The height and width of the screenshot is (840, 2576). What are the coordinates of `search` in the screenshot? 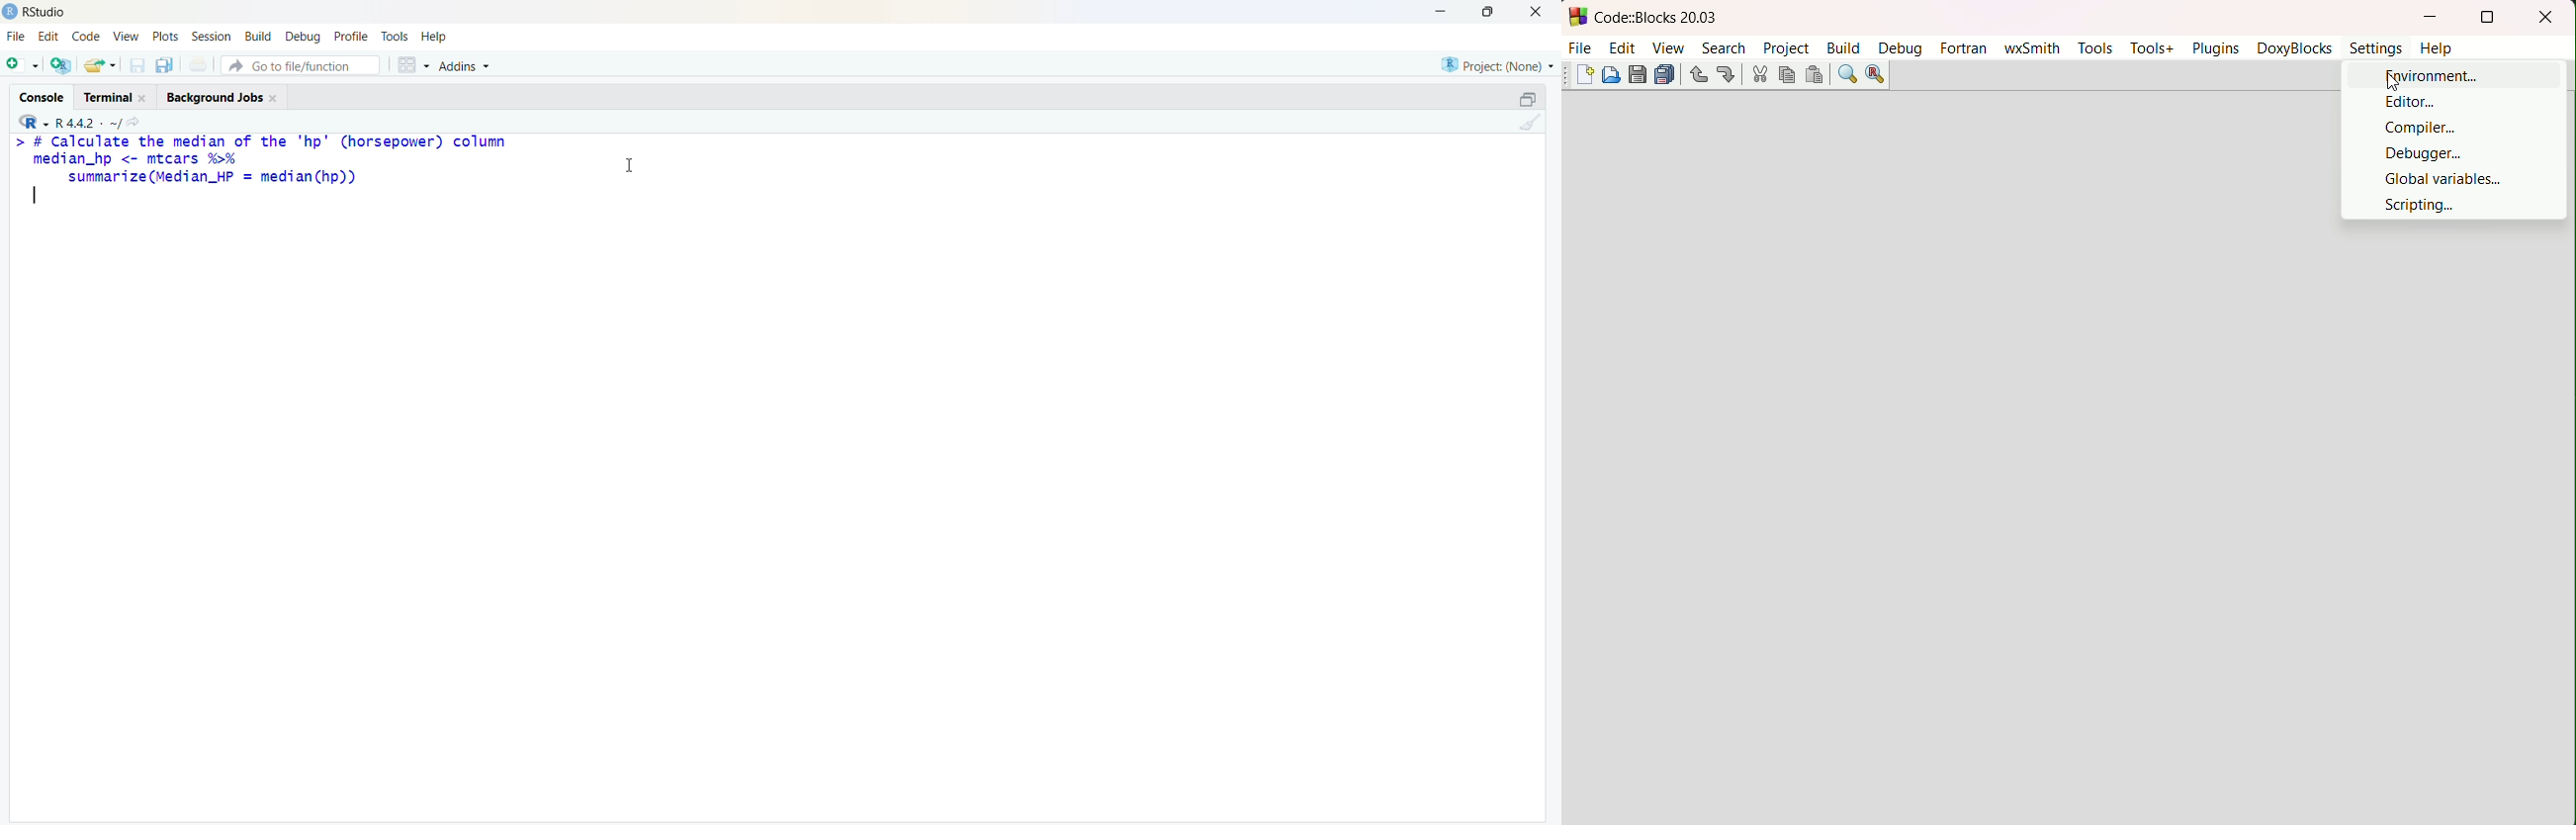 It's located at (1725, 47).